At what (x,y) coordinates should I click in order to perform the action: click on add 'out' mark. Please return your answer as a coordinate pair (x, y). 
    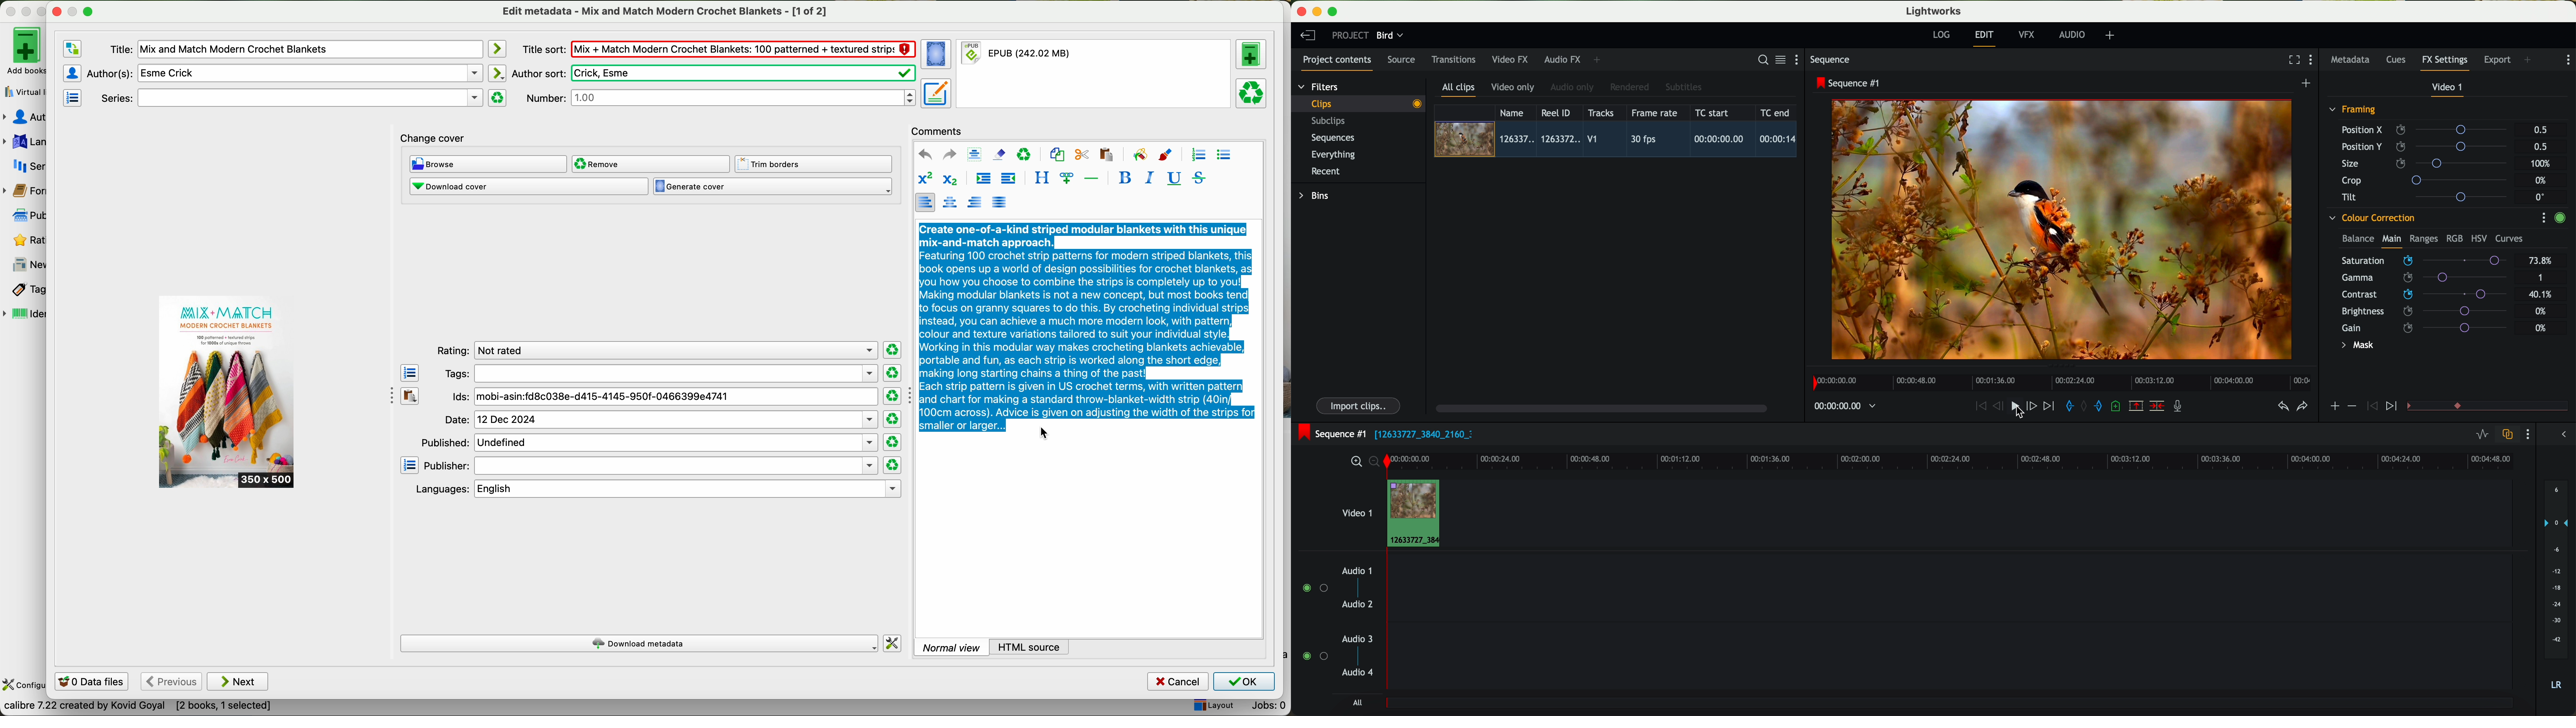
    Looking at the image, I should click on (2103, 405).